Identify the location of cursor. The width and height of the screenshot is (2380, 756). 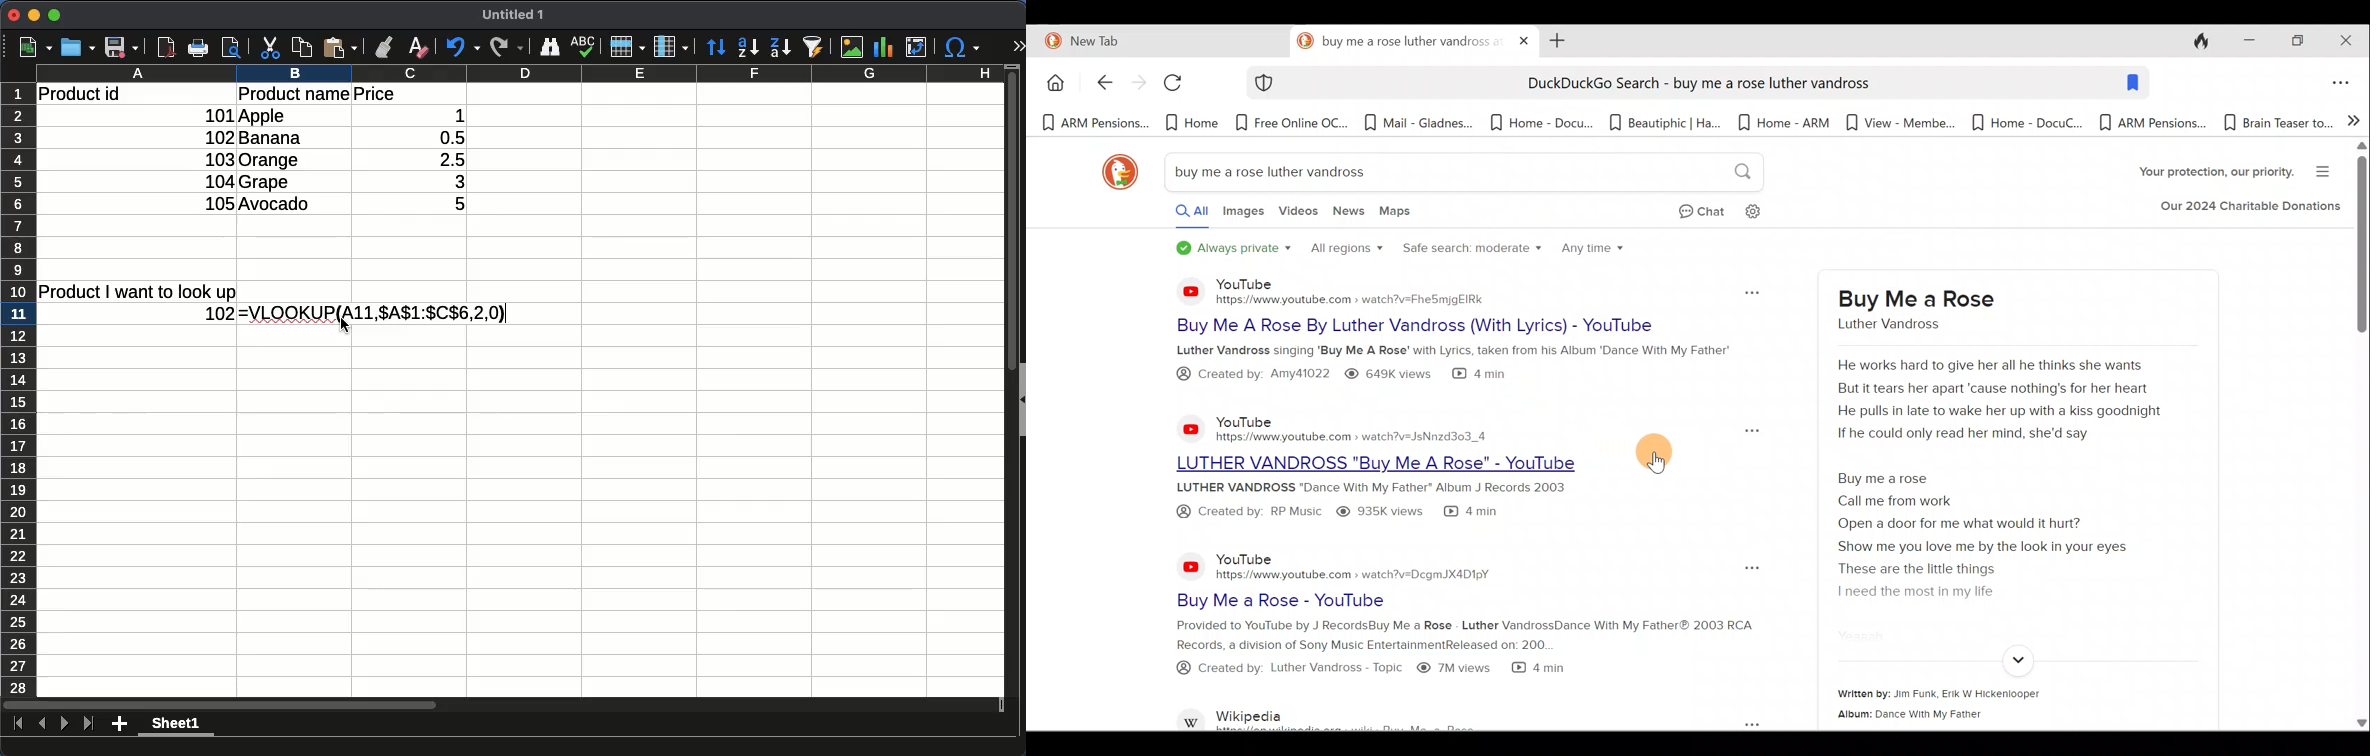
(1663, 458).